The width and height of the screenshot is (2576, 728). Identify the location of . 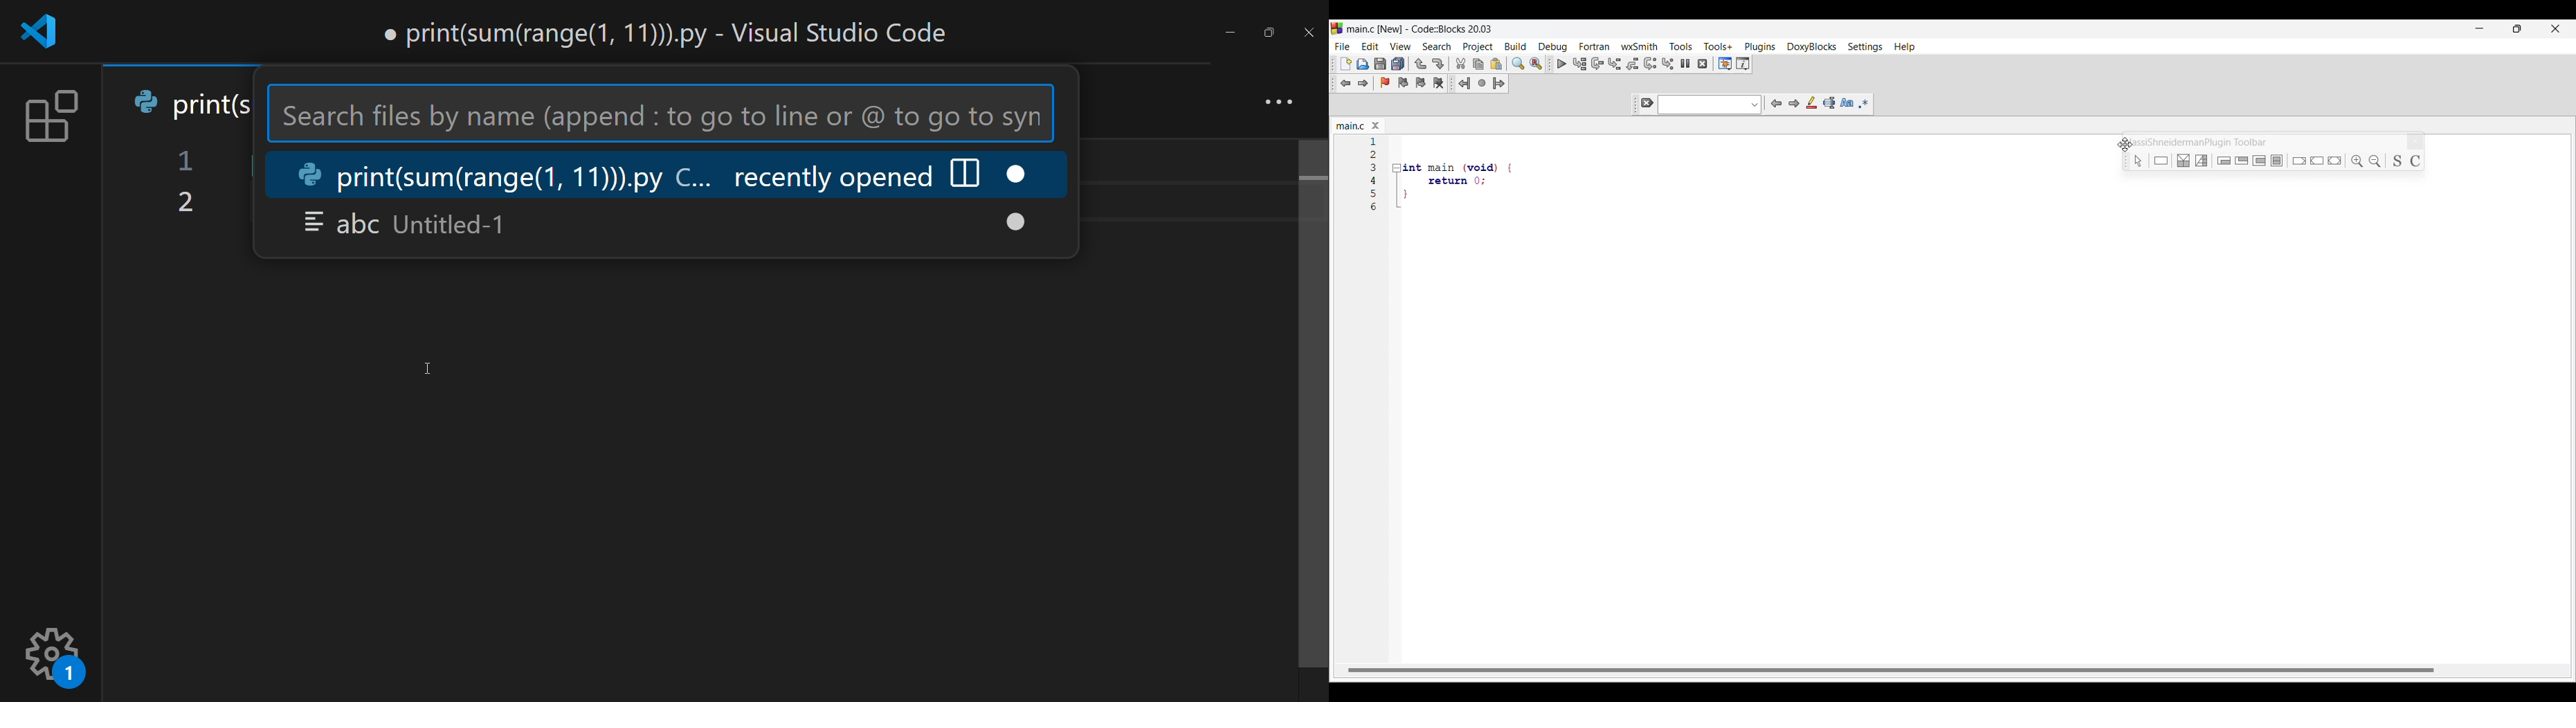
(1374, 155).